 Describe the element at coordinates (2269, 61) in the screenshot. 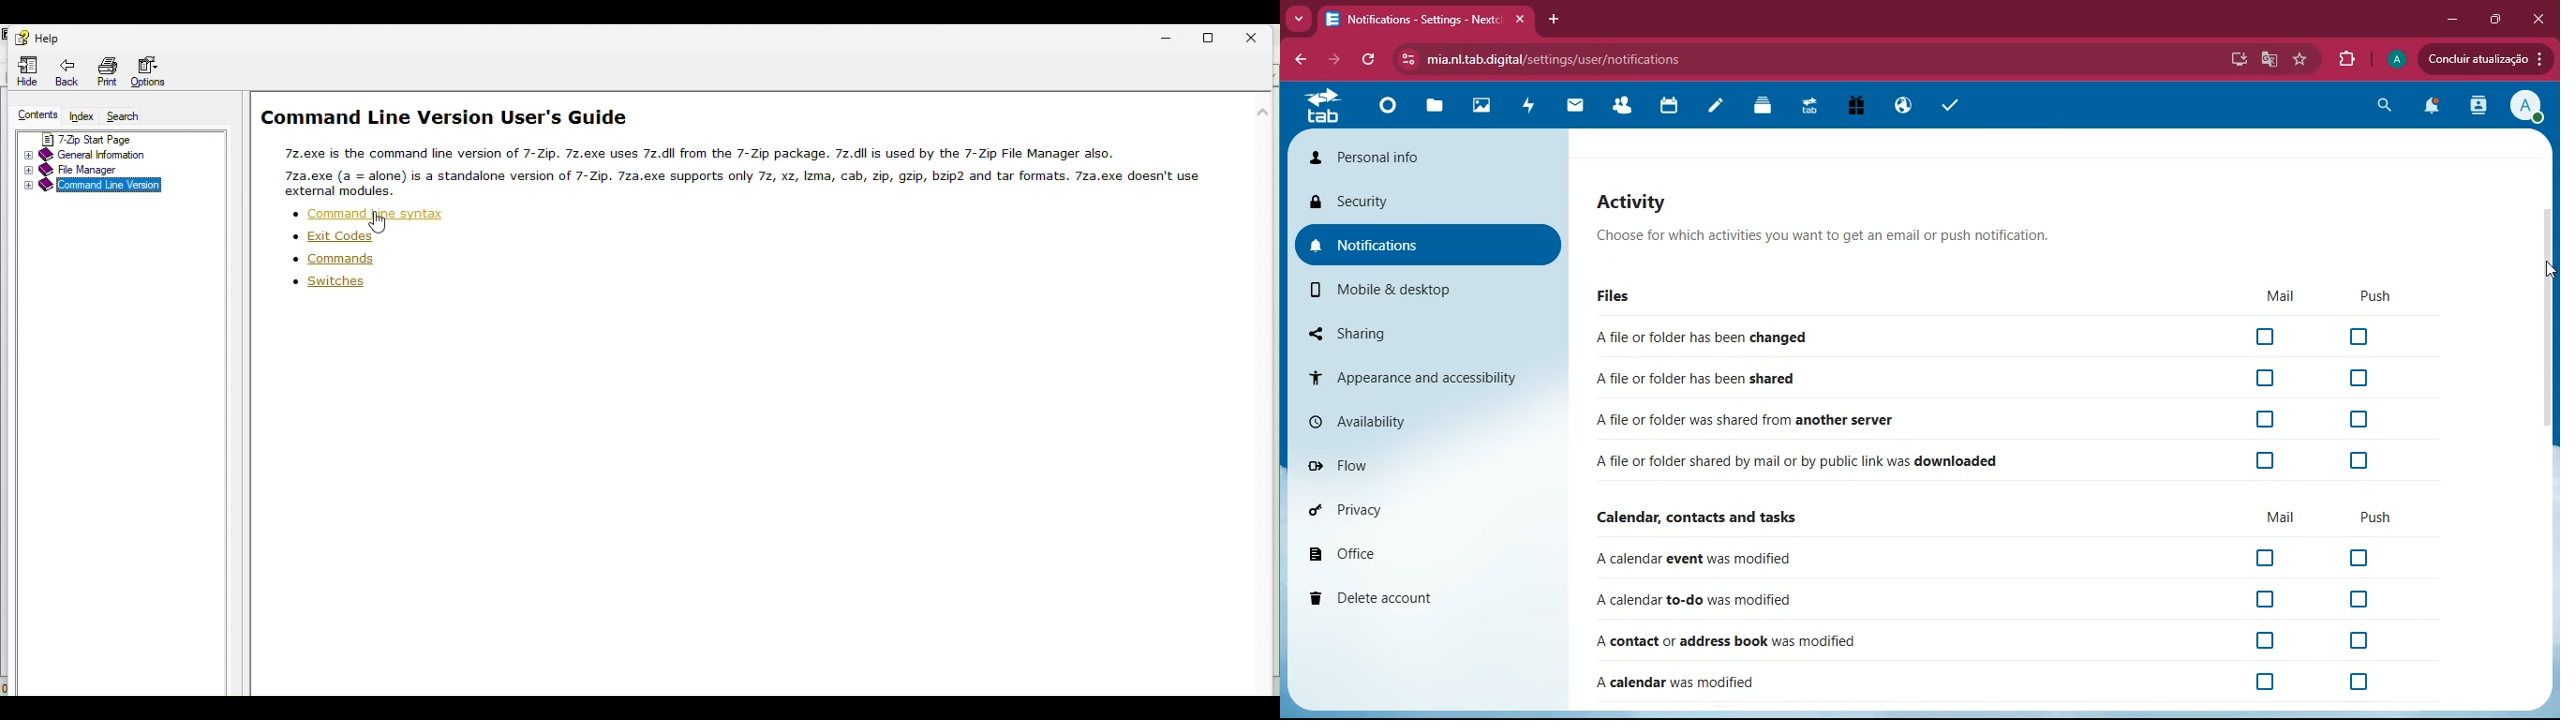

I see `google translate` at that location.